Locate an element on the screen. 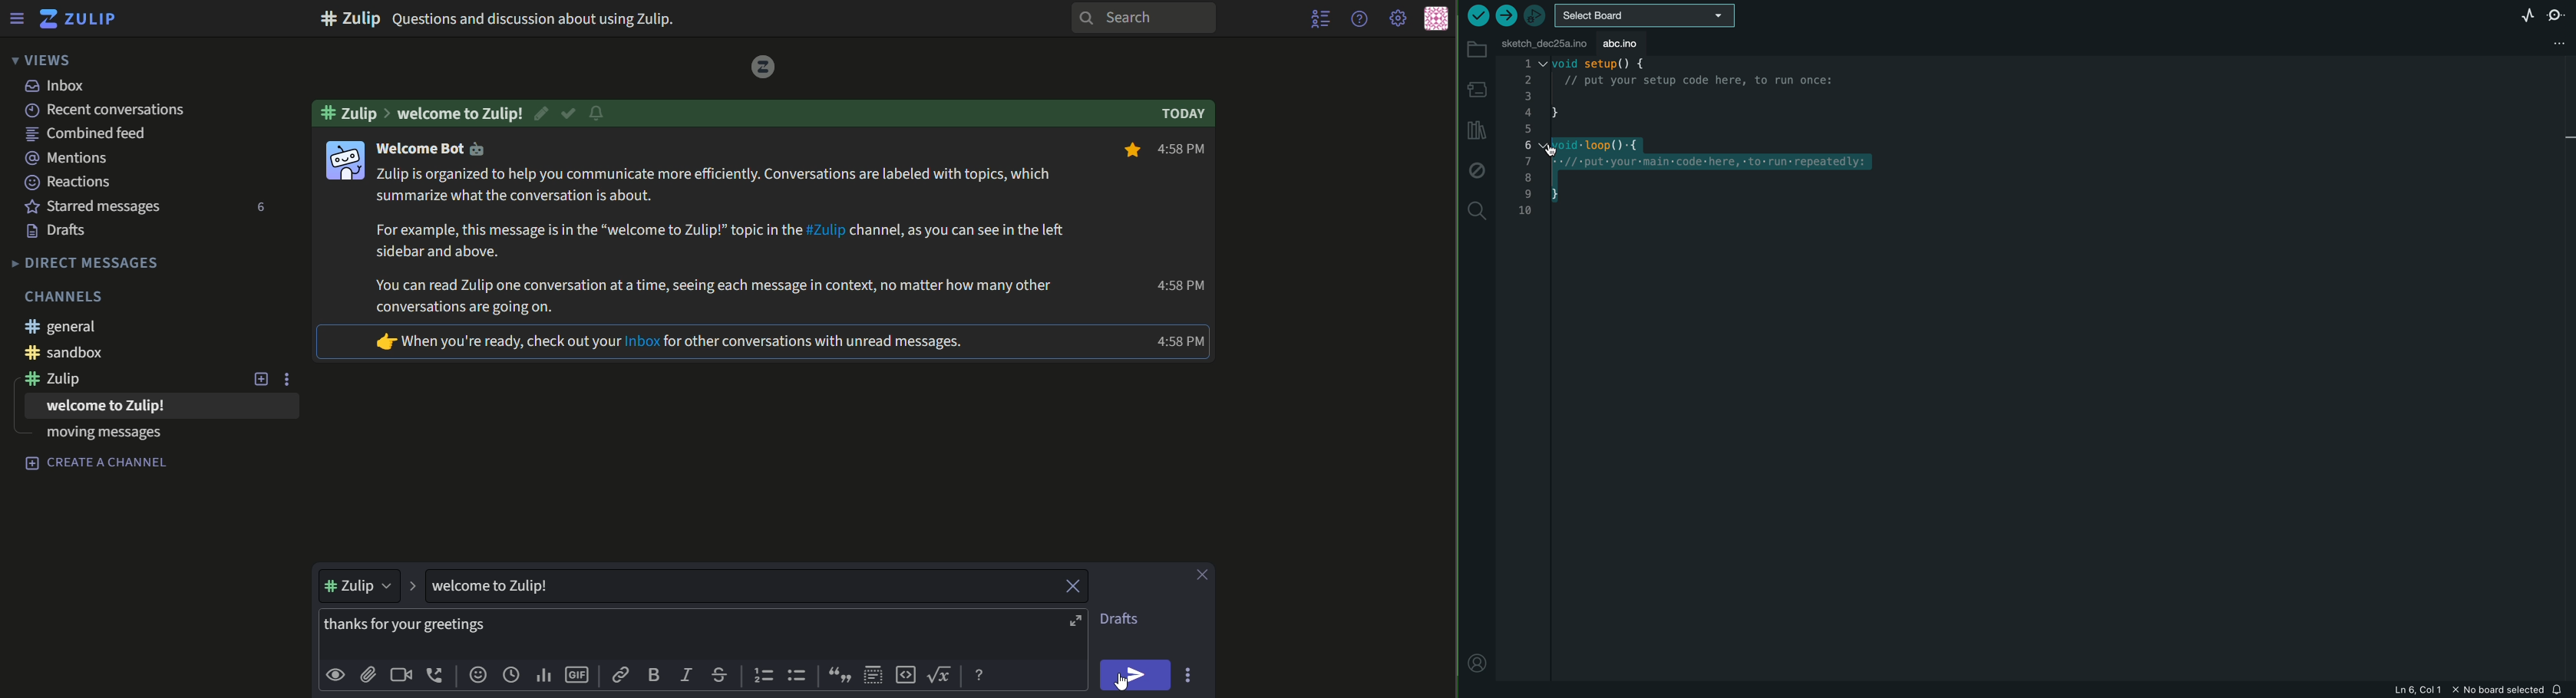  formatting is located at coordinates (982, 676).